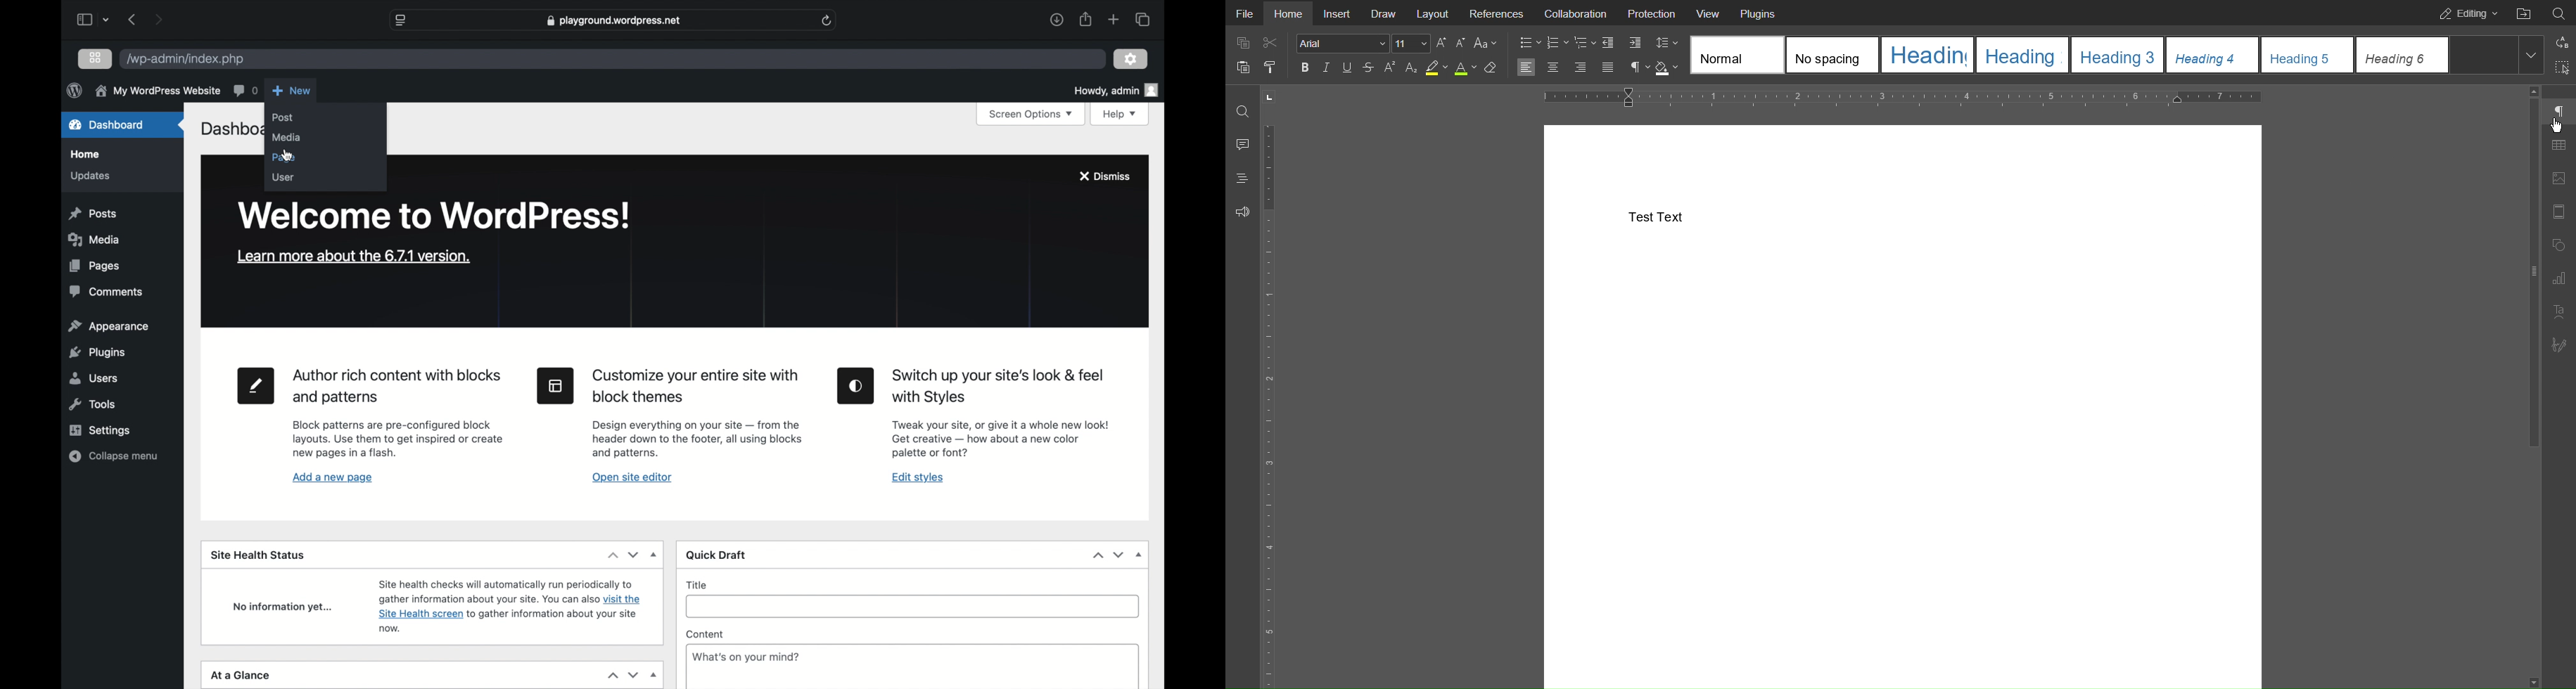  What do you see at coordinates (1030, 115) in the screenshot?
I see `screen options` at bounding box center [1030, 115].